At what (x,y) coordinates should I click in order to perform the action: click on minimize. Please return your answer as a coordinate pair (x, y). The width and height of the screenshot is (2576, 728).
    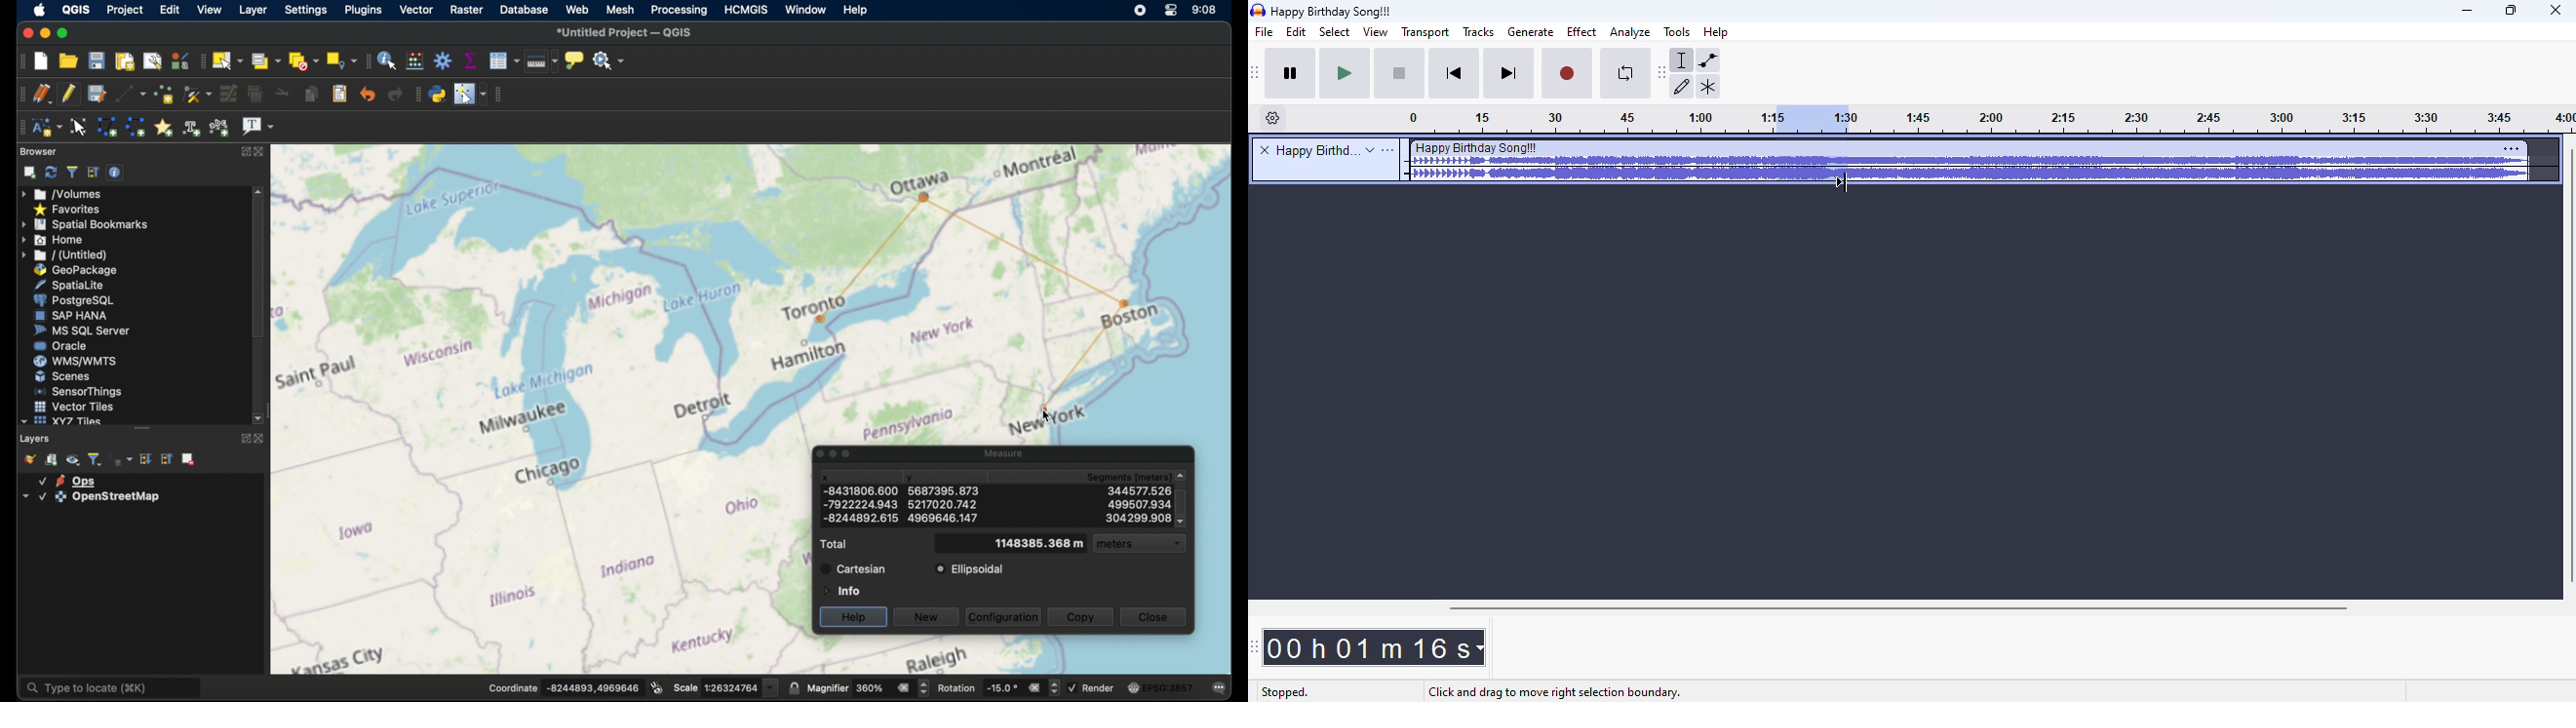
    Looking at the image, I should click on (2468, 12).